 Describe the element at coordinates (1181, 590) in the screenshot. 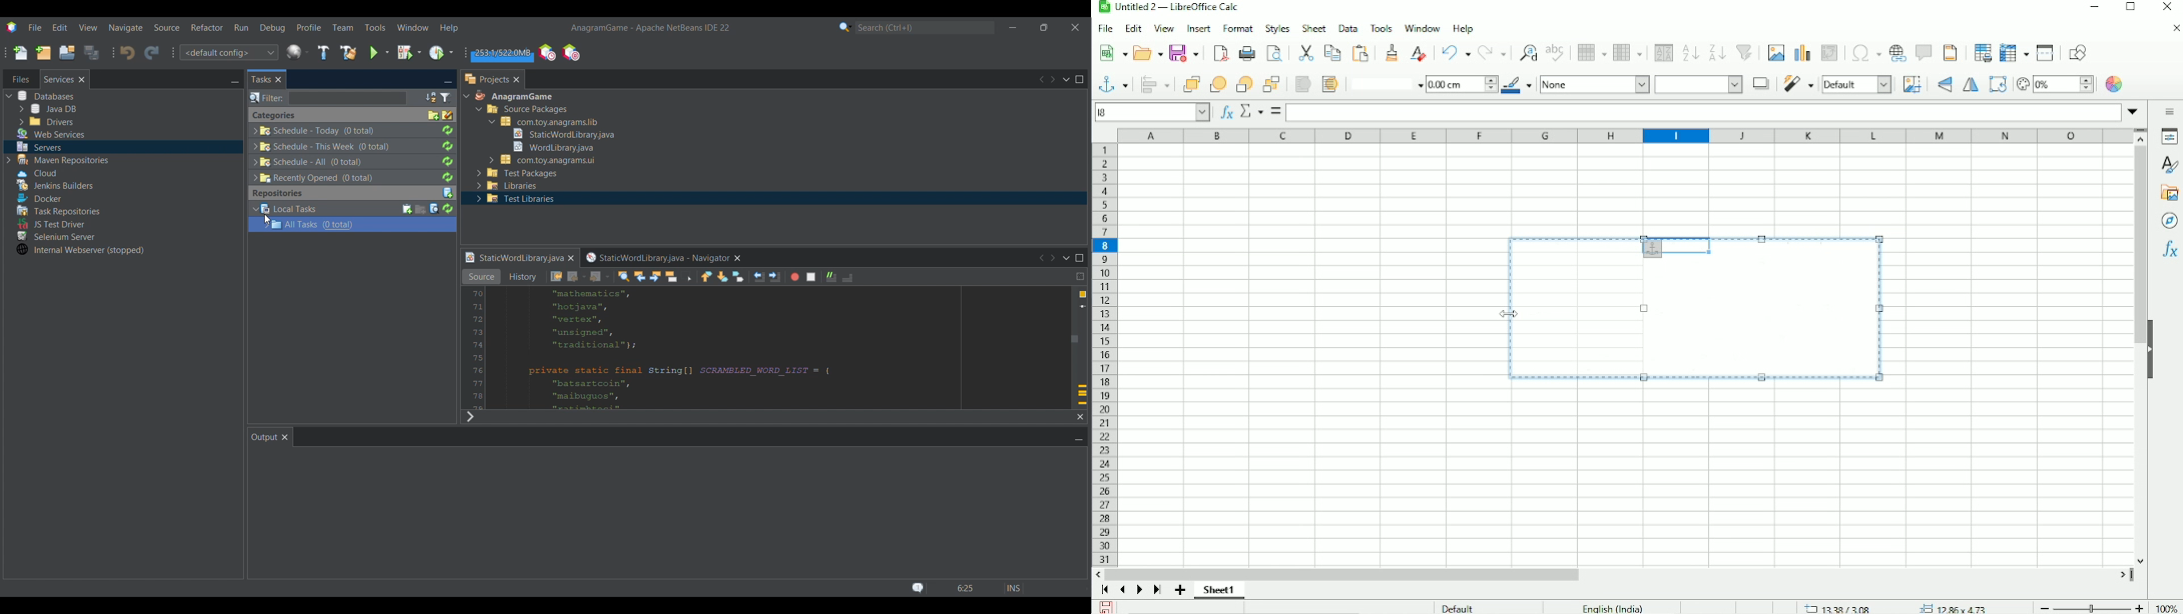

I see `Add sheet` at that location.